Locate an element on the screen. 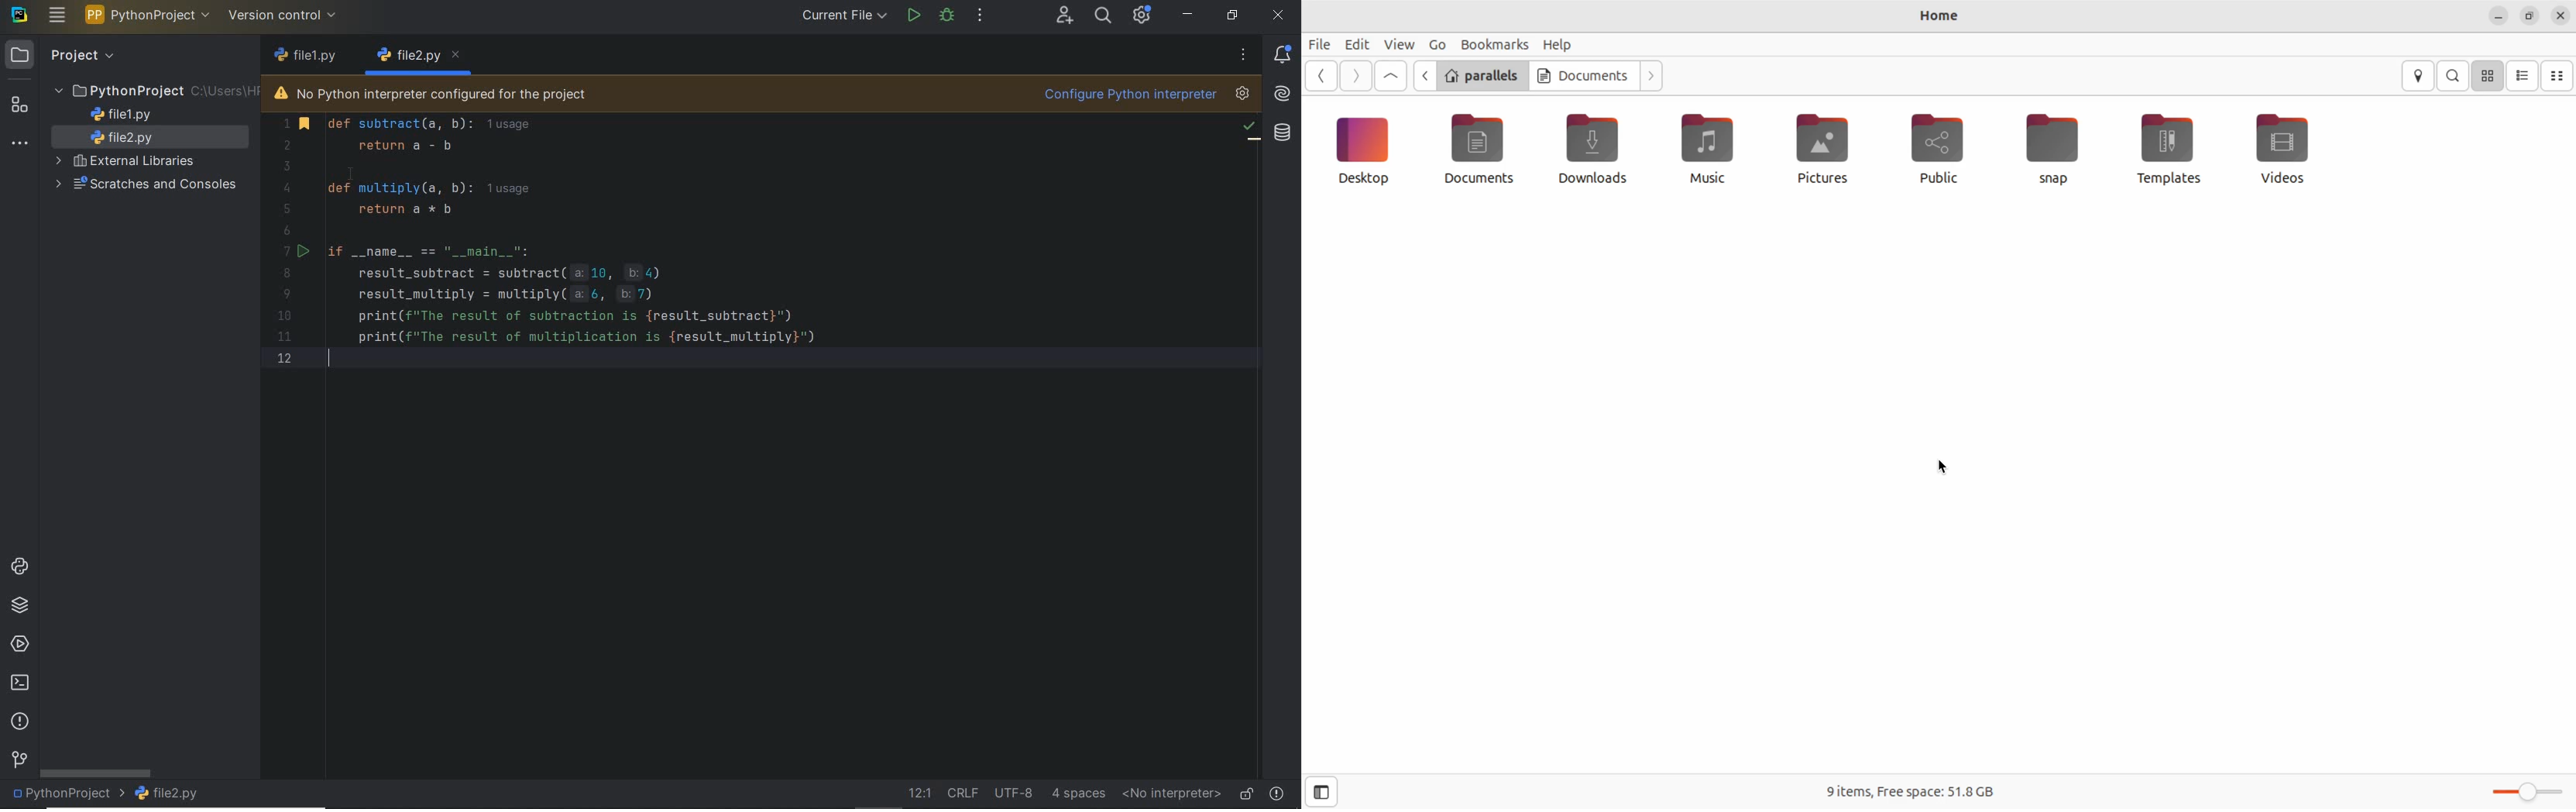 The height and width of the screenshot is (812, 2576). Documents is located at coordinates (1585, 76).